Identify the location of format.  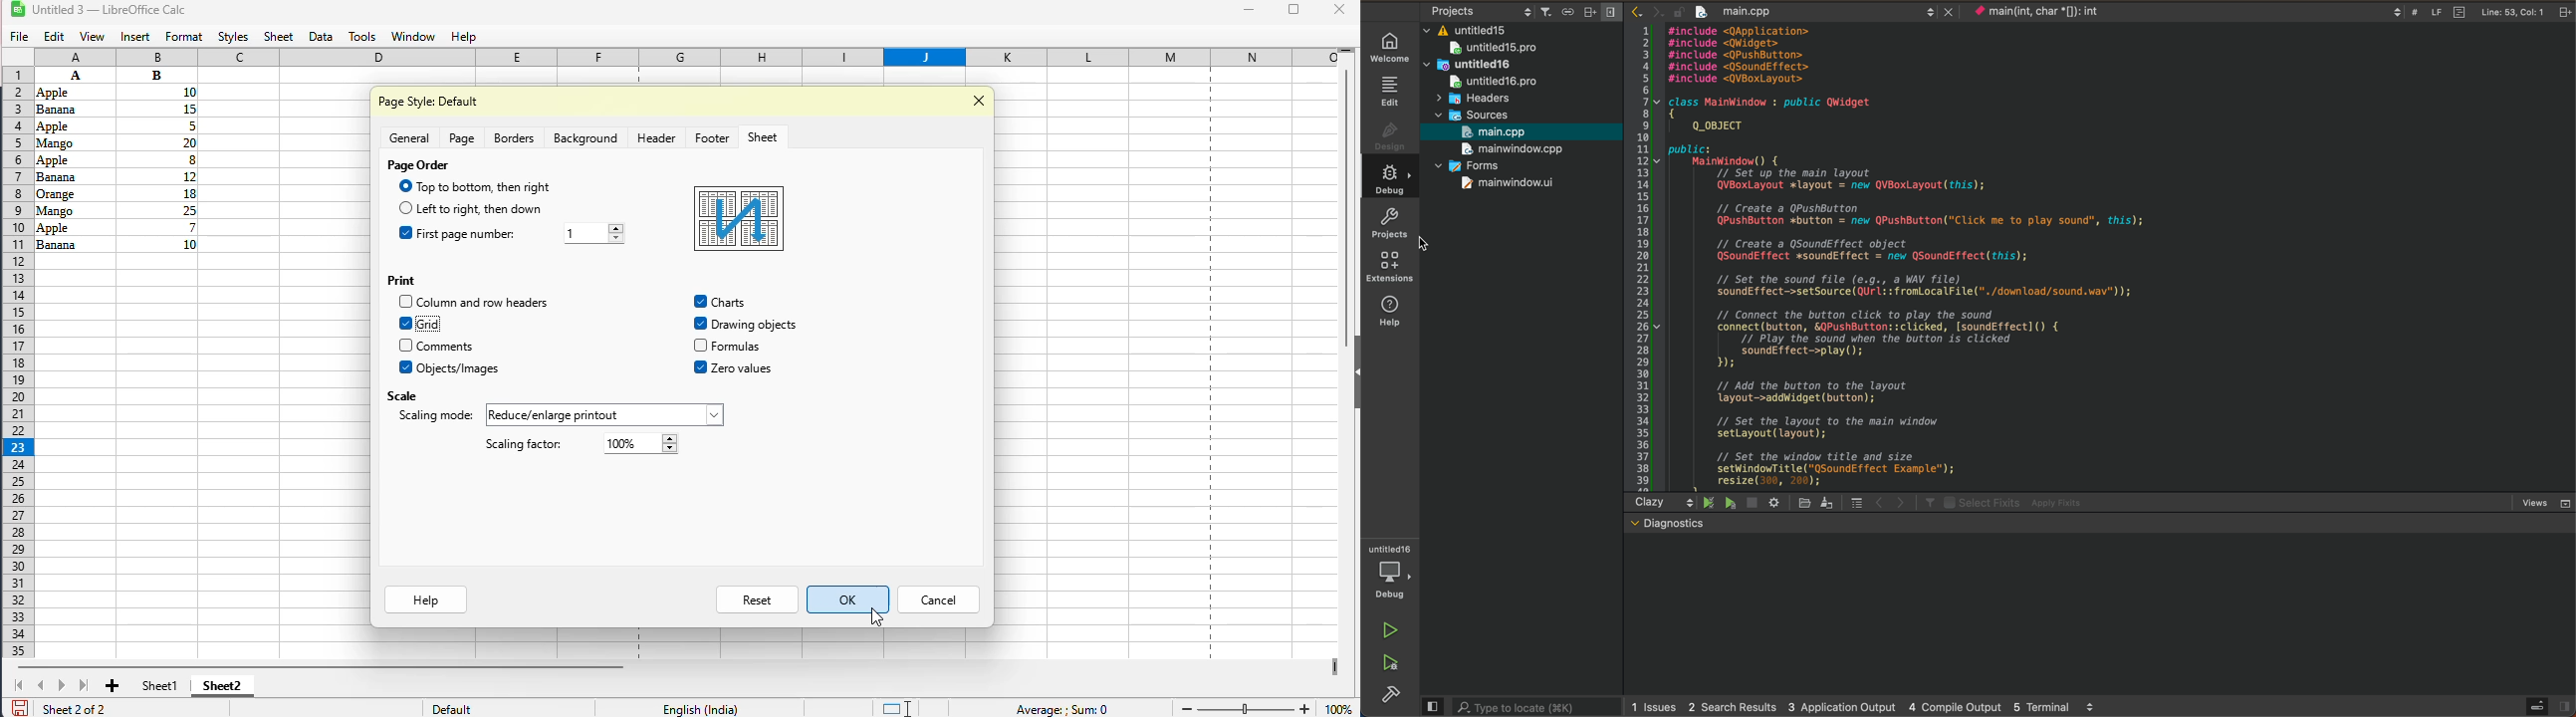
(184, 37).